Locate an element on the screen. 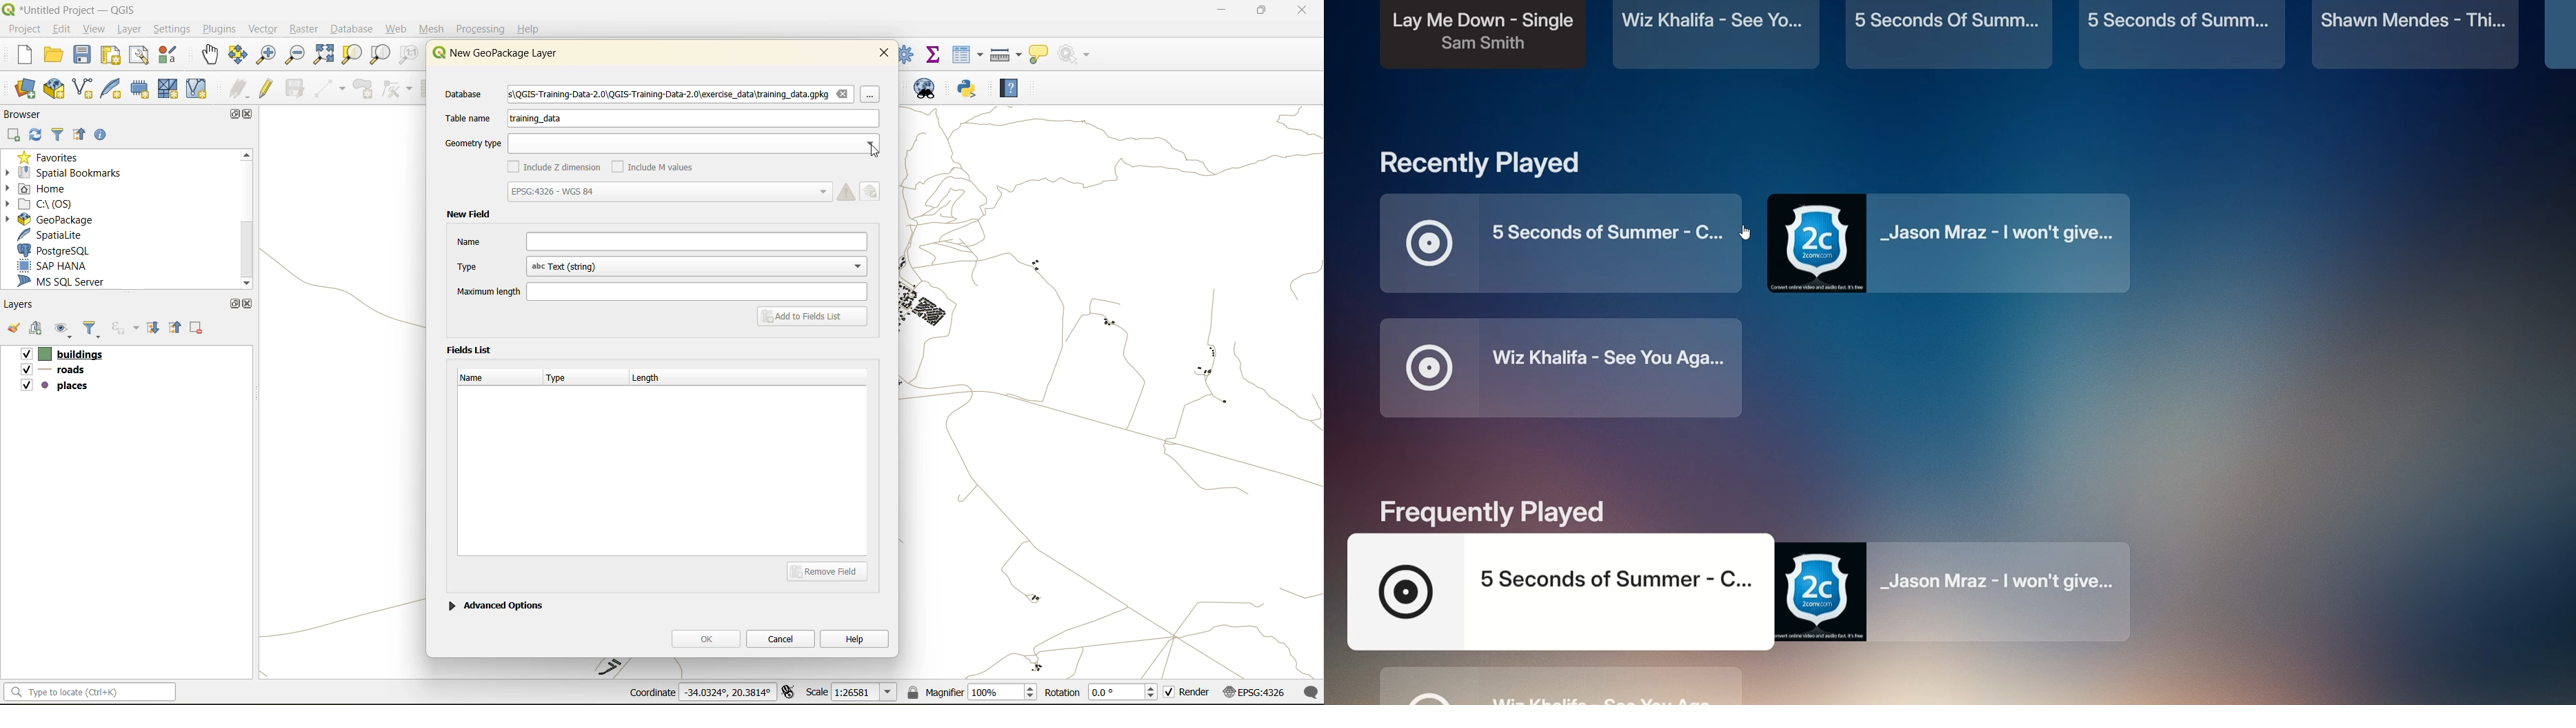 The width and height of the screenshot is (2576, 728). open is located at coordinates (54, 57).